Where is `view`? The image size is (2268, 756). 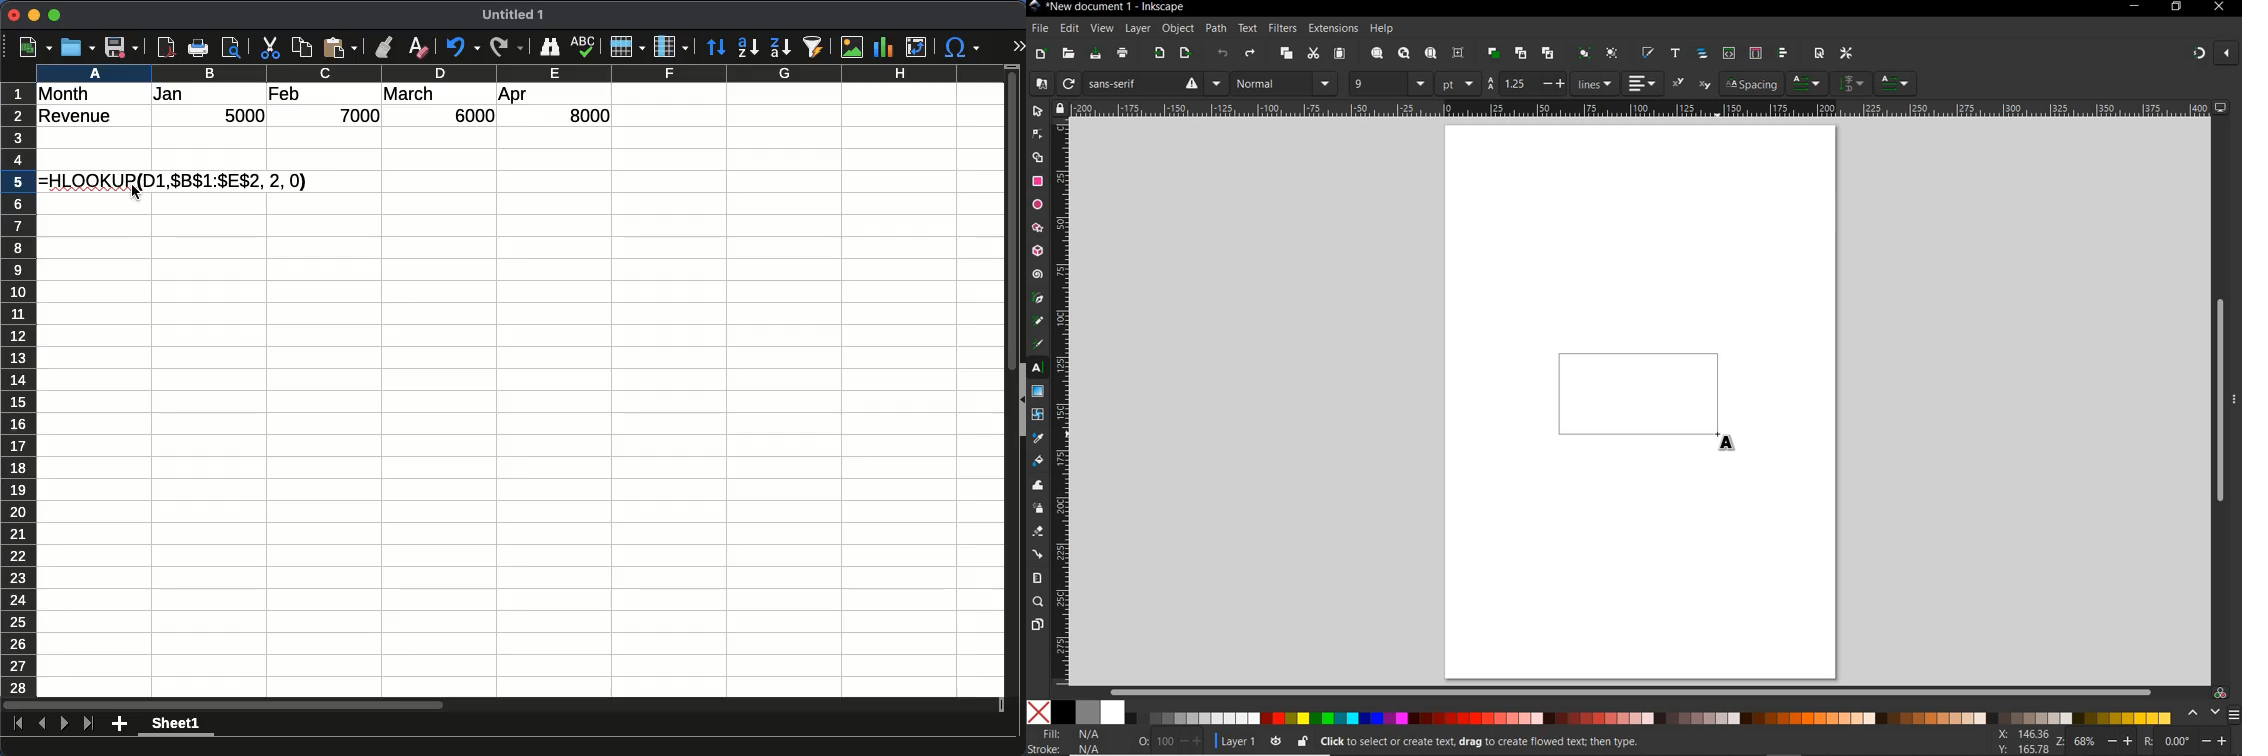 view is located at coordinates (1101, 29).